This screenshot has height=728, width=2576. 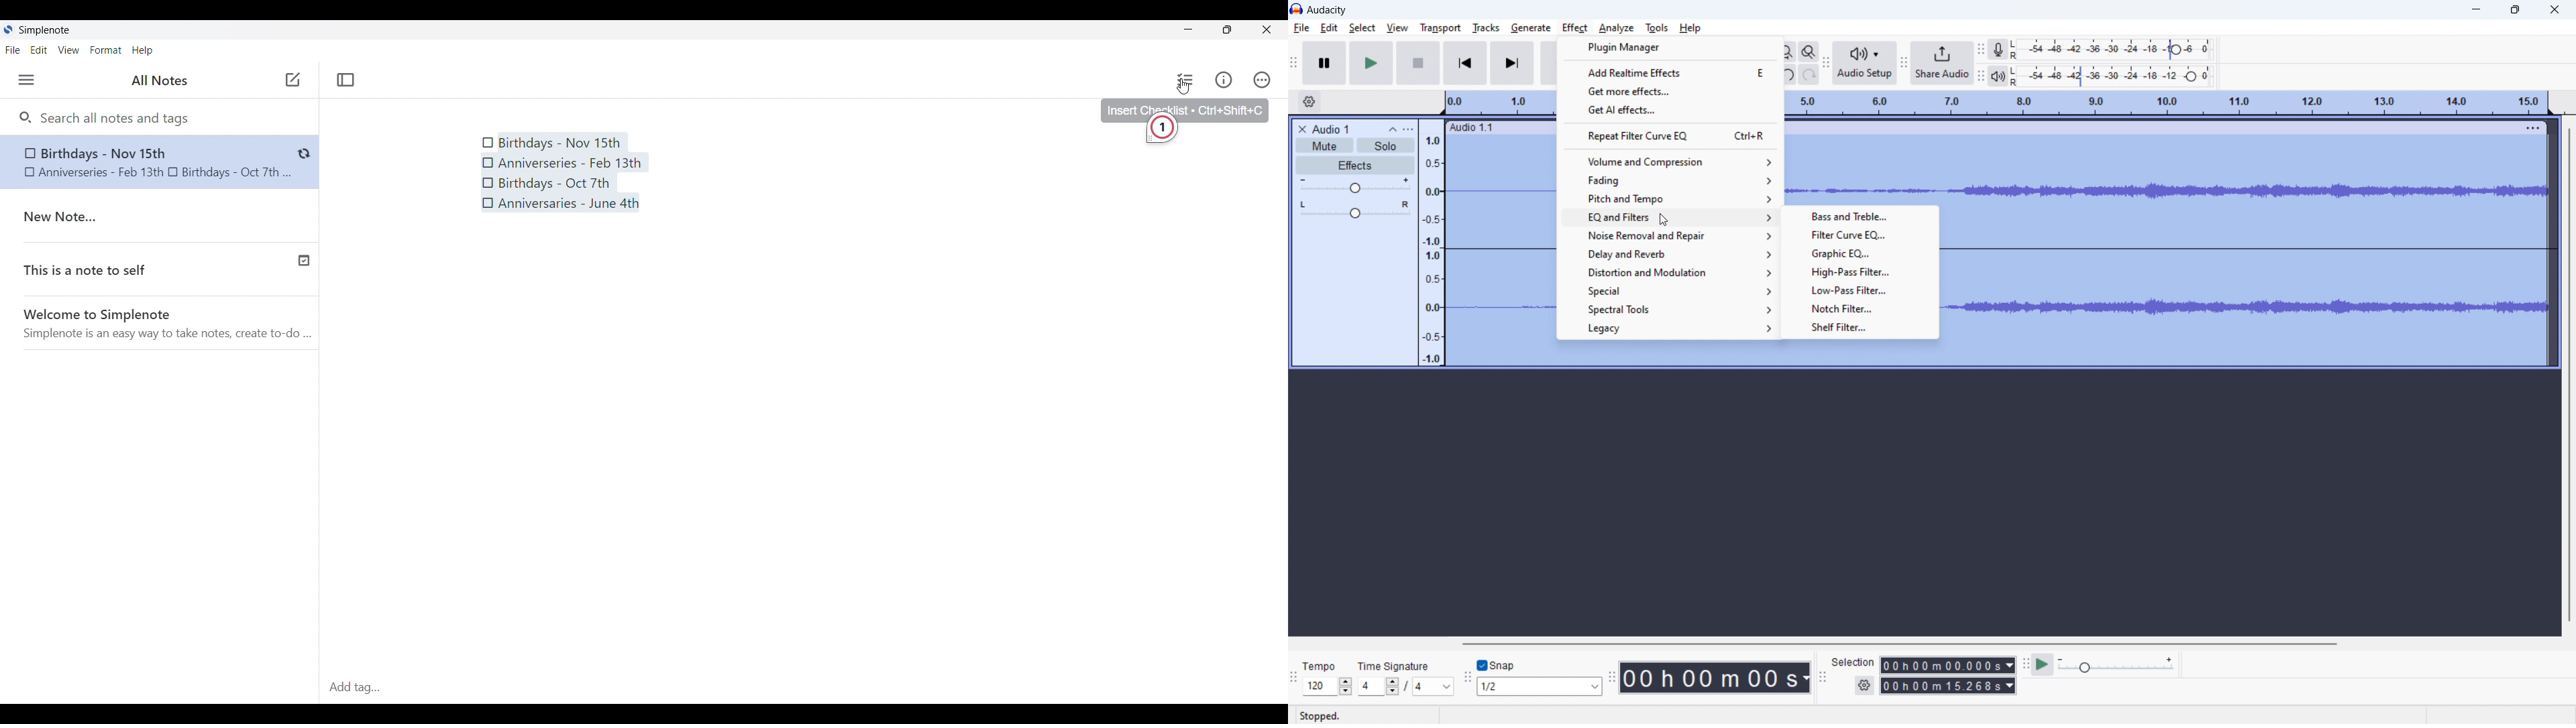 I want to click on Edit menu, so click(x=39, y=50).